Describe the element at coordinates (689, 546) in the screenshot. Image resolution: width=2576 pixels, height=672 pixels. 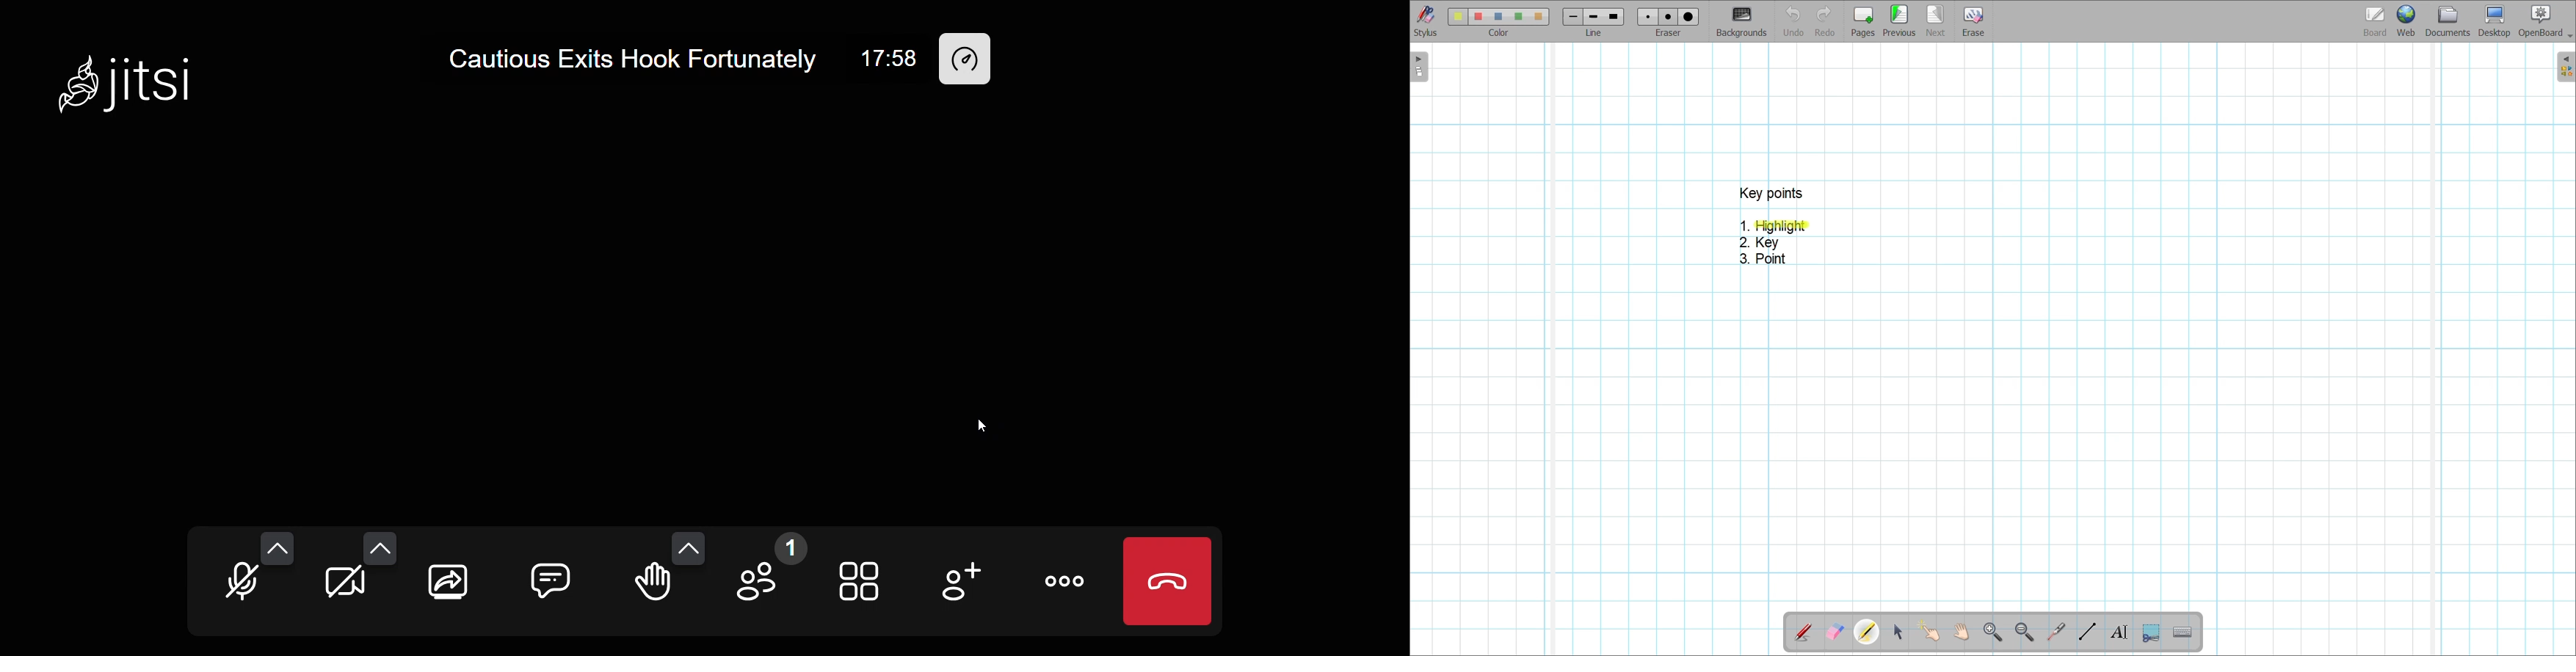
I see `more emoji` at that location.